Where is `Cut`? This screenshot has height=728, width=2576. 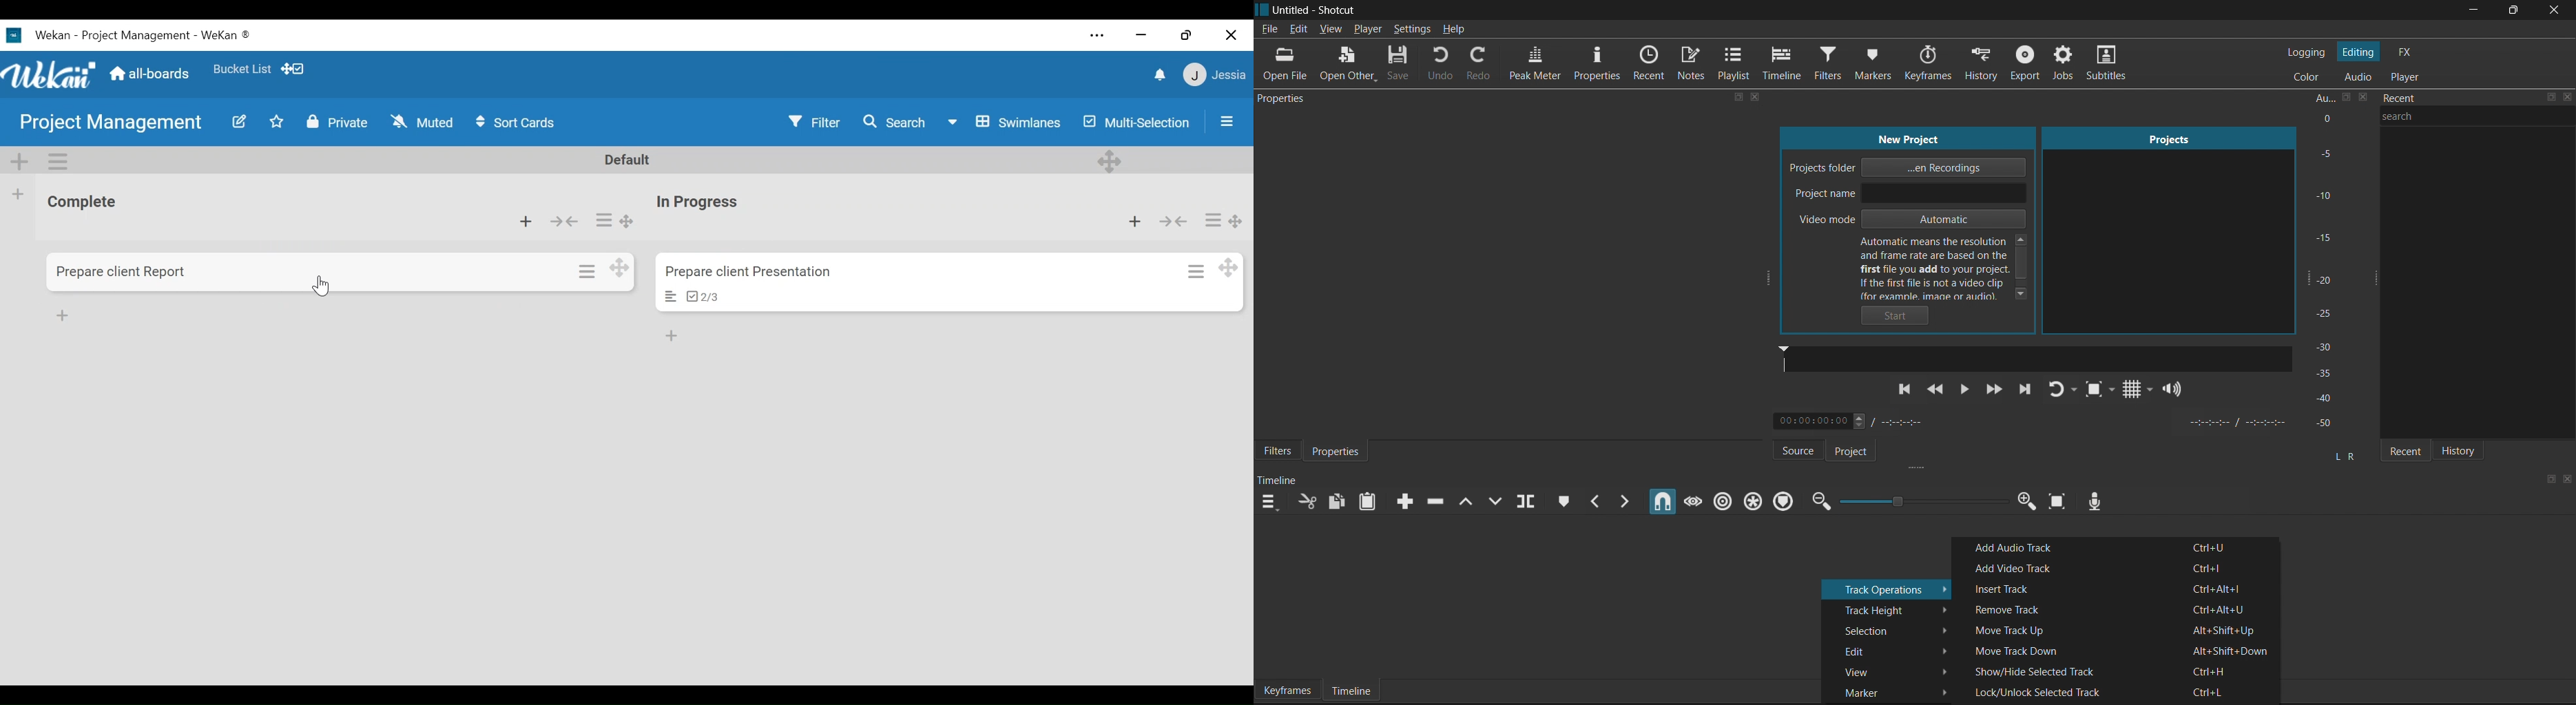 Cut is located at coordinates (1307, 503).